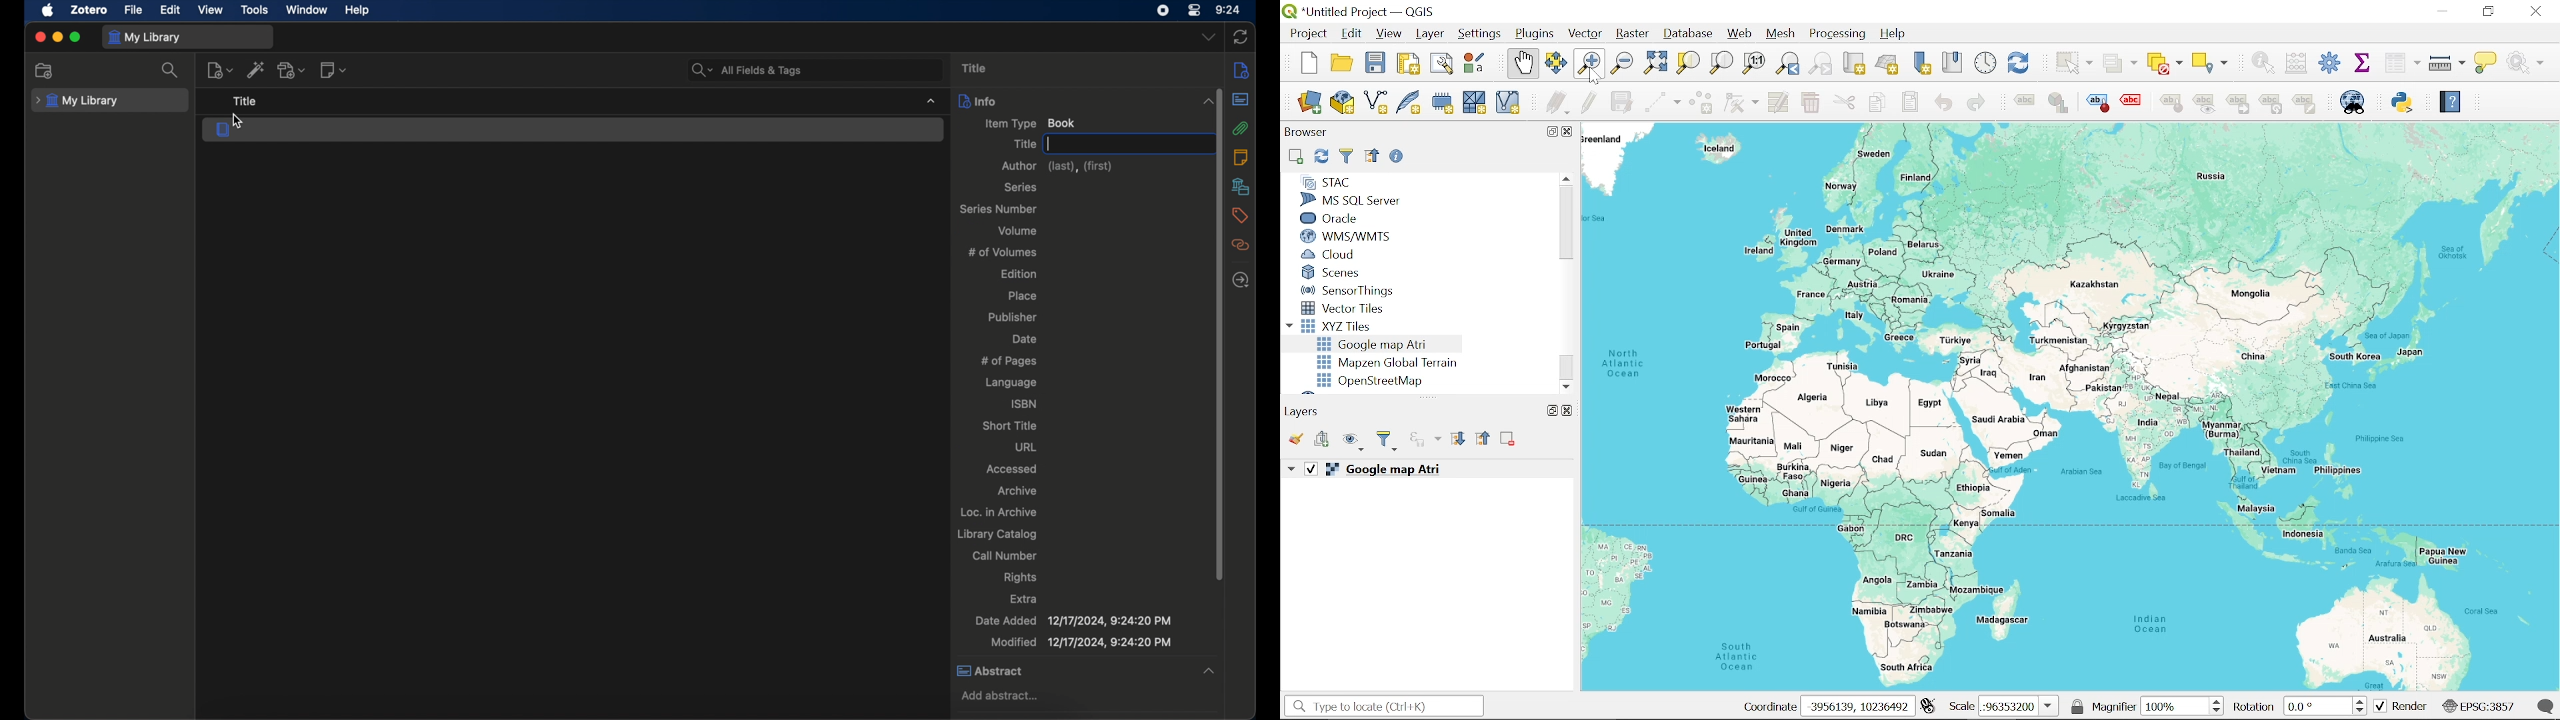 The height and width of the screenshot is (728, 2576). What do you see at coordinates (2364, 62) in the screenshot?
I see `Show statistical summary` at bounding box center [2364, 62].